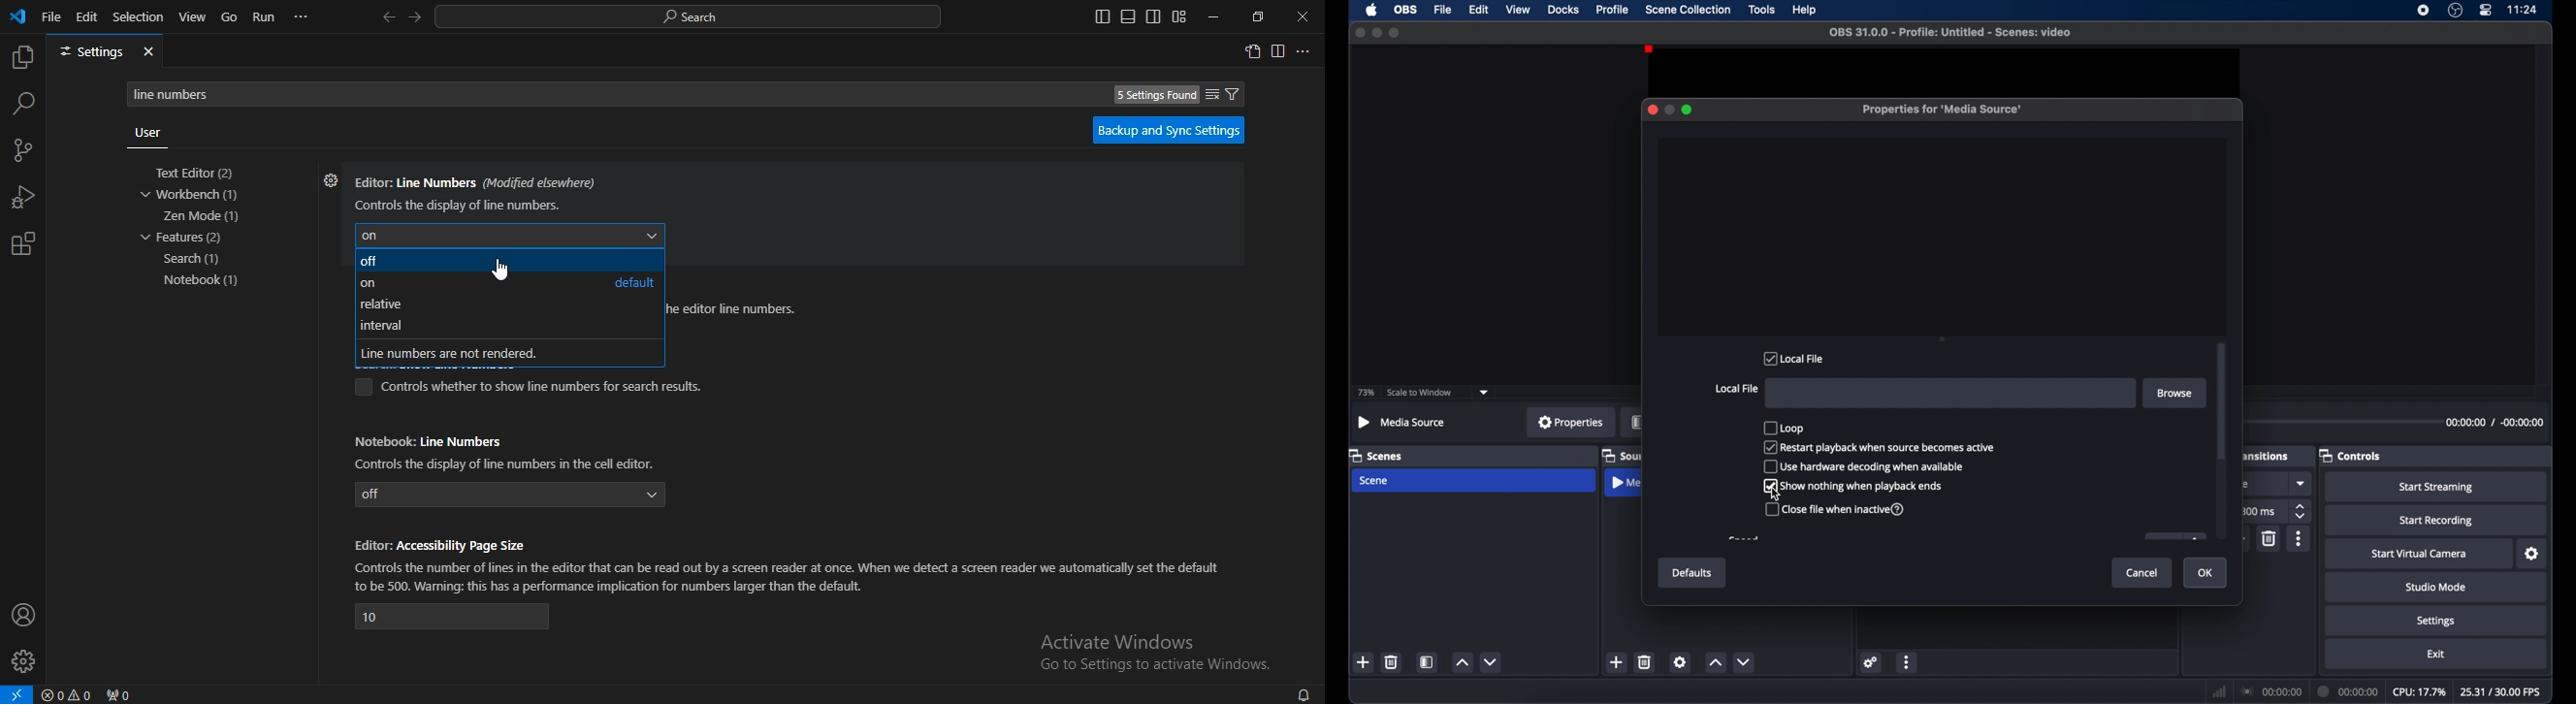  Describe the element at coordinates (2438, 488) in the screenshot. I see `start streaming` at that location.